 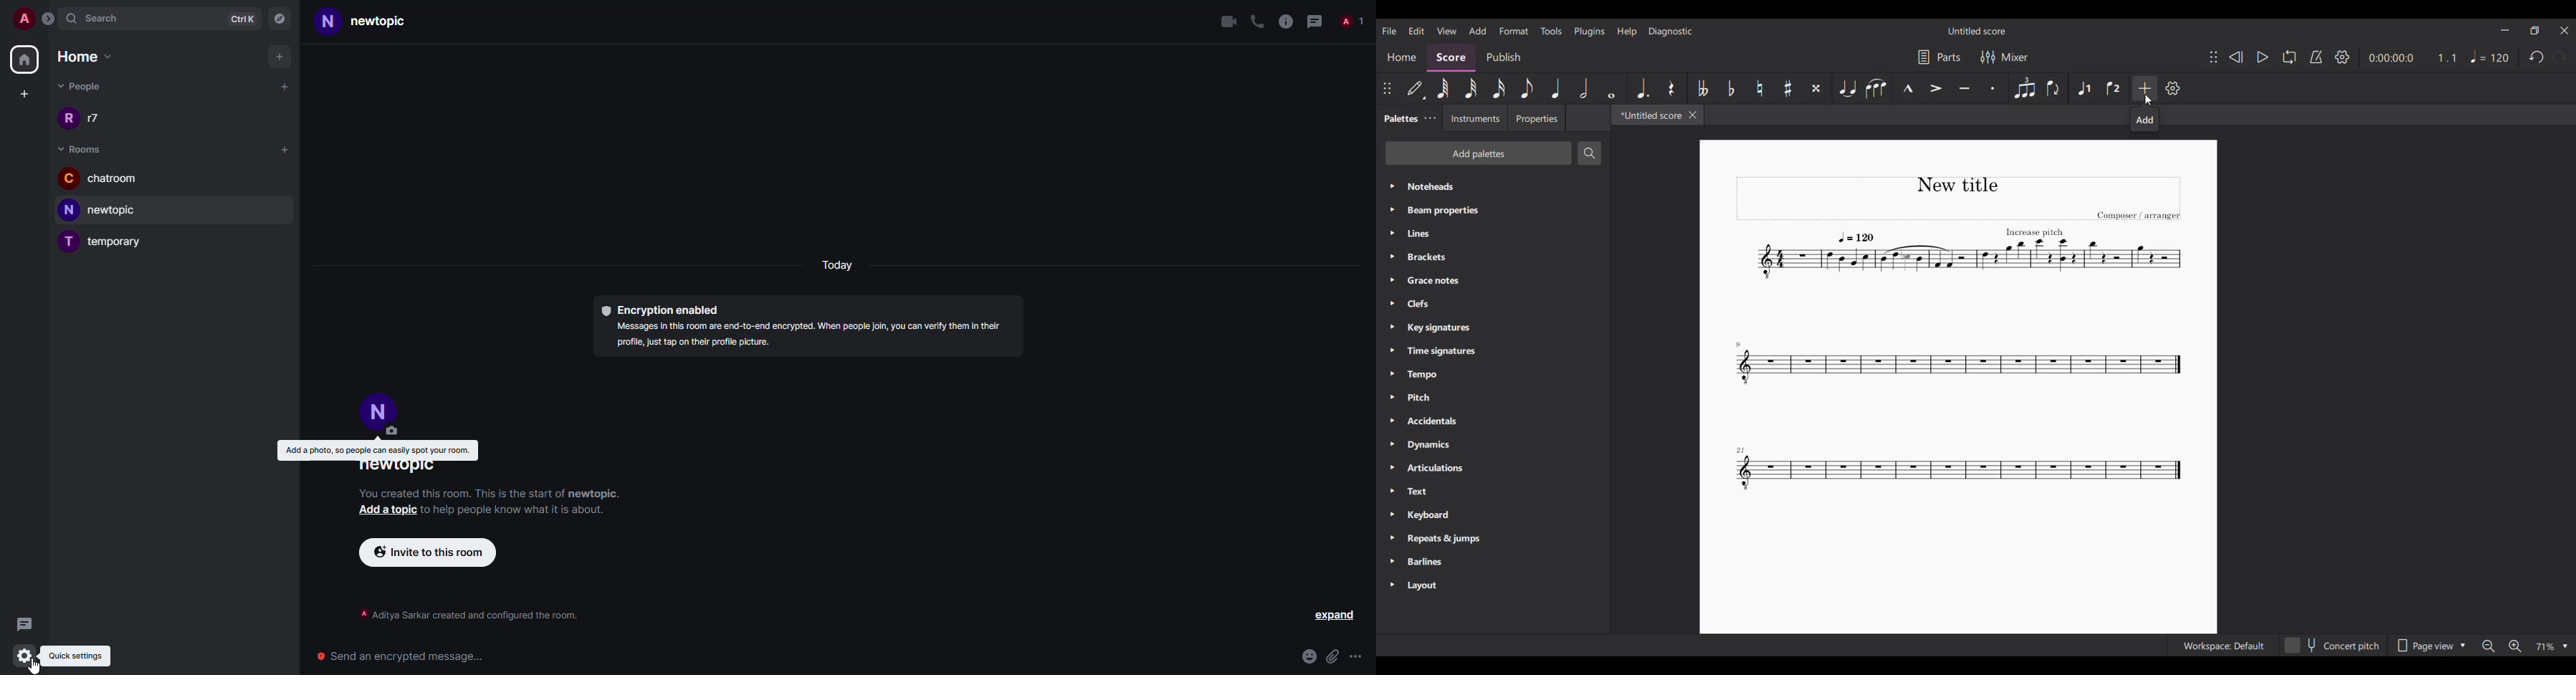 What do you see at coordinates (2334, 645) in the screenshot?
I see `Concert pitch toggle` at bounding box center [2334, 645].